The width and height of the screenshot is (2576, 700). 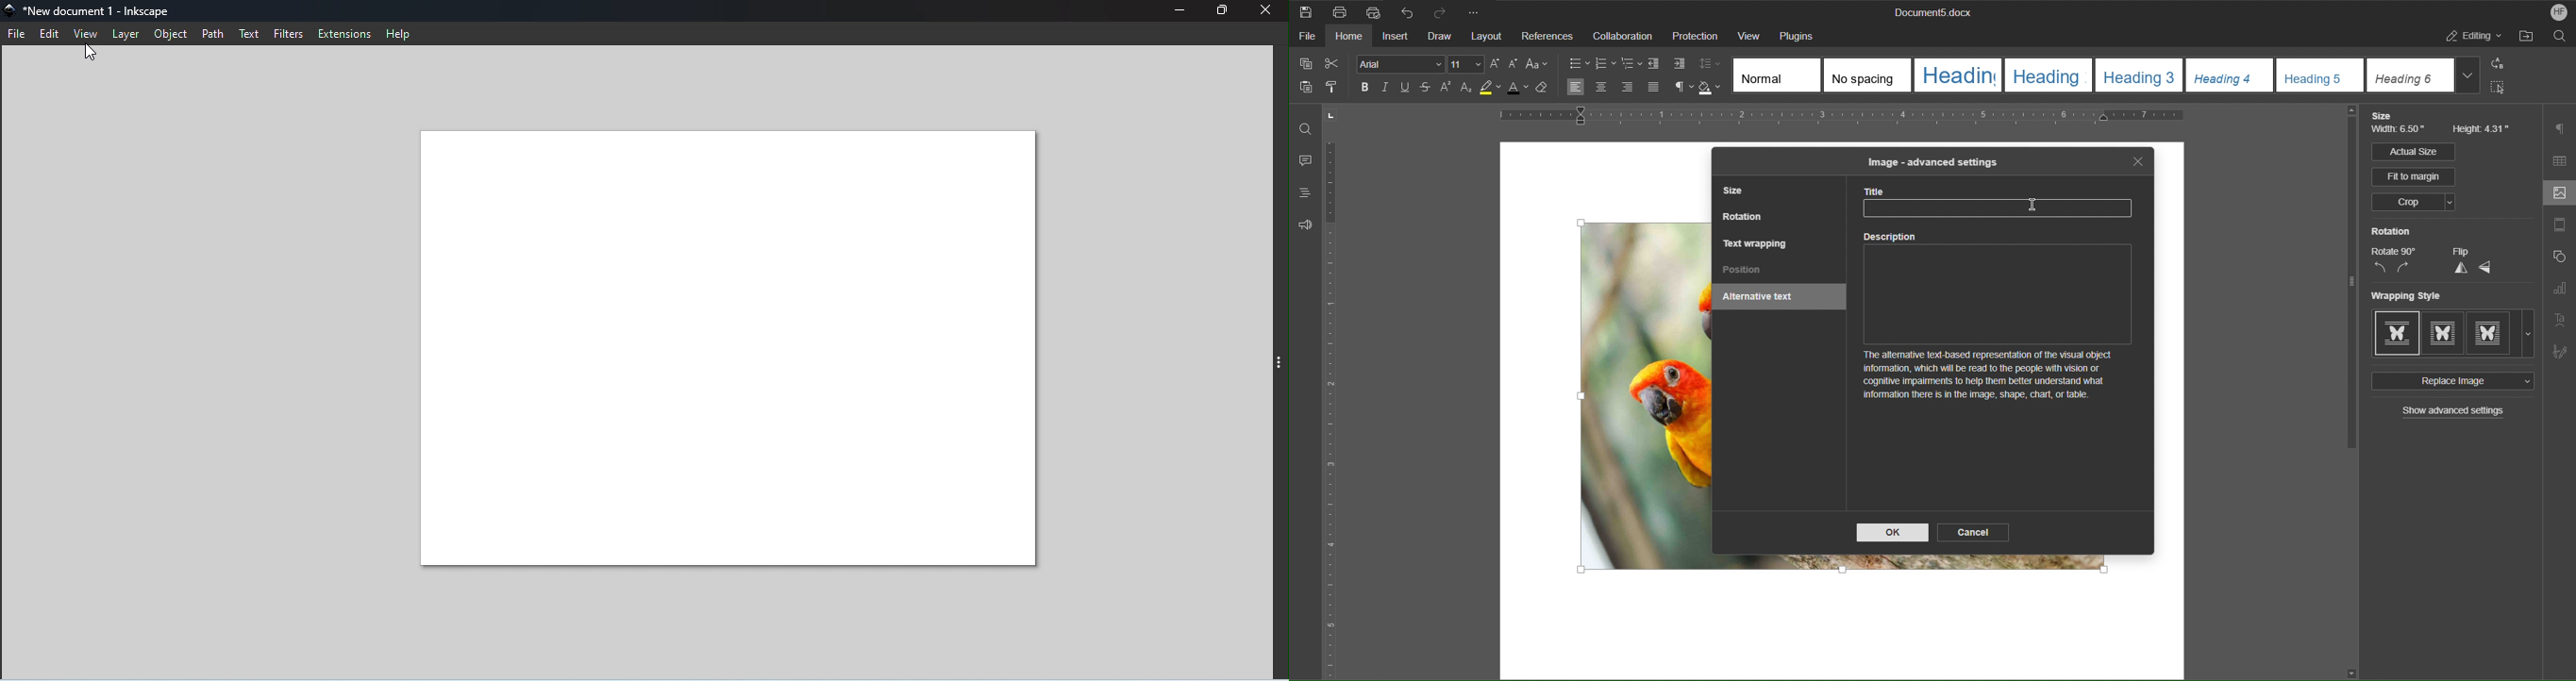 What do you see at coordinates (2004, 204) in the screenshot?
I see `Title` at bounding box center [2004, 204].